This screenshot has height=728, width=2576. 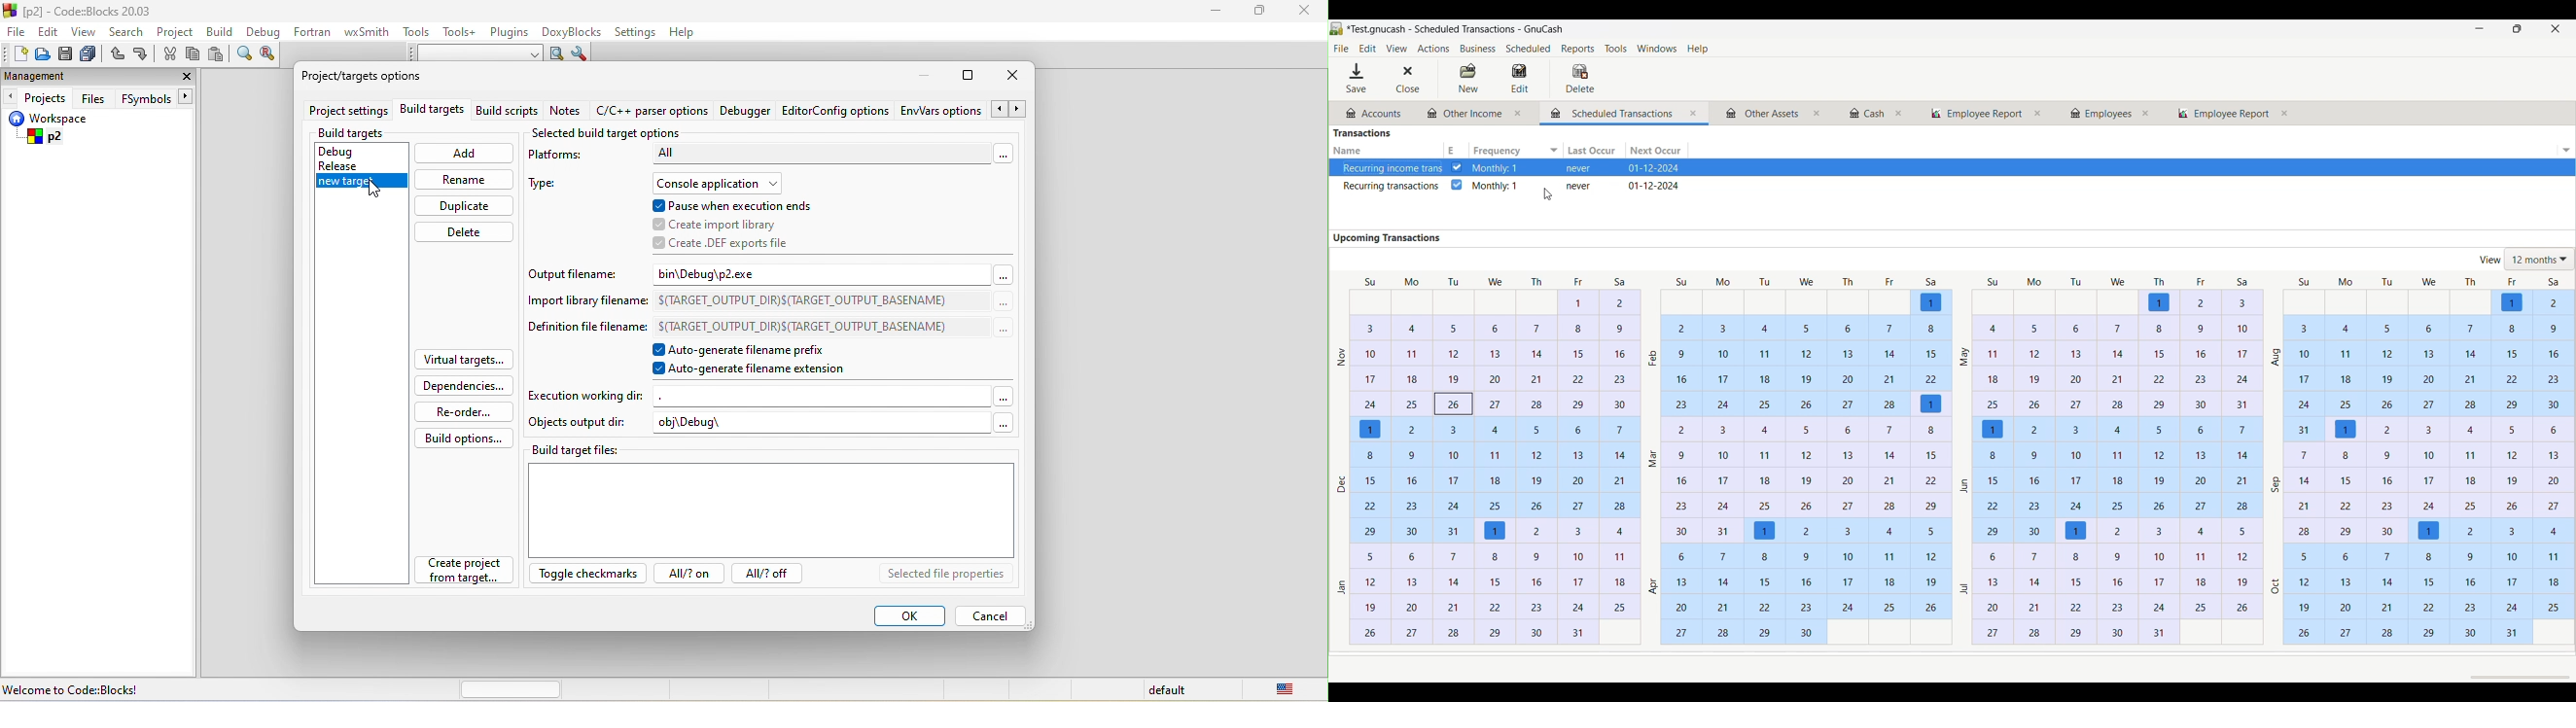 I want to click on cursor movement, so click(x=377, y=189).